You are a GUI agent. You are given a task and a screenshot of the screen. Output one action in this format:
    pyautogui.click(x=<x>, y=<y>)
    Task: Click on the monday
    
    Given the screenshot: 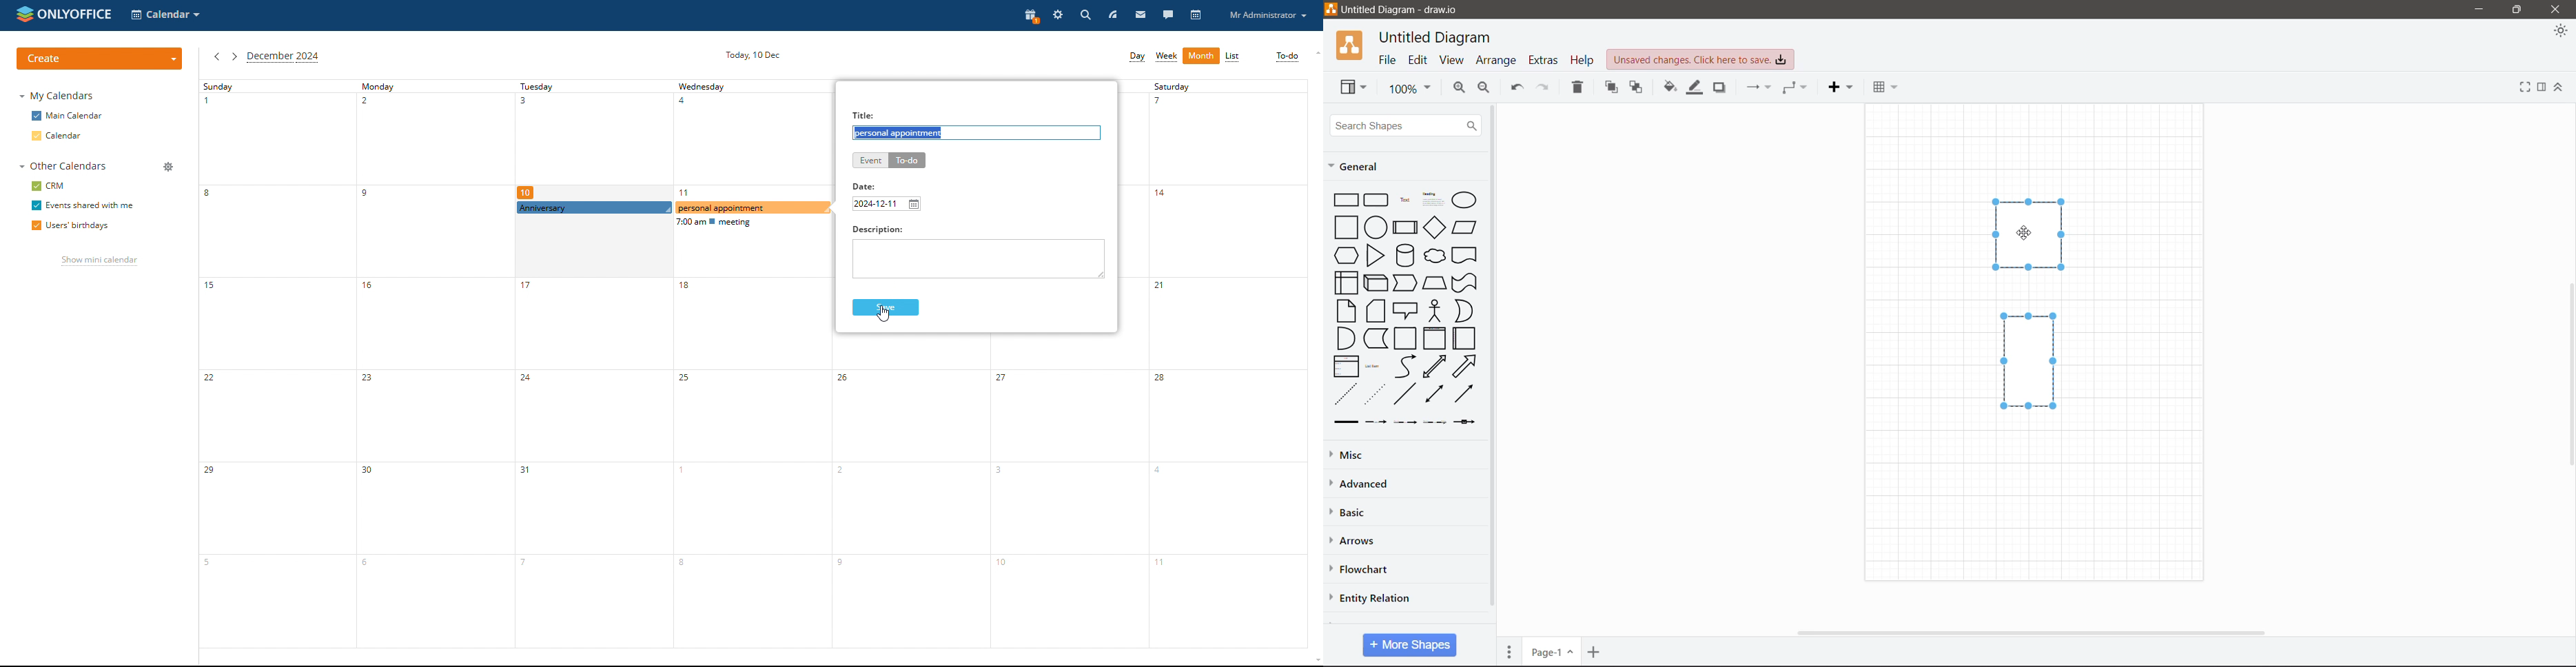 What is the action you would take?
    pyautogui.click(x=435, y=364)
    